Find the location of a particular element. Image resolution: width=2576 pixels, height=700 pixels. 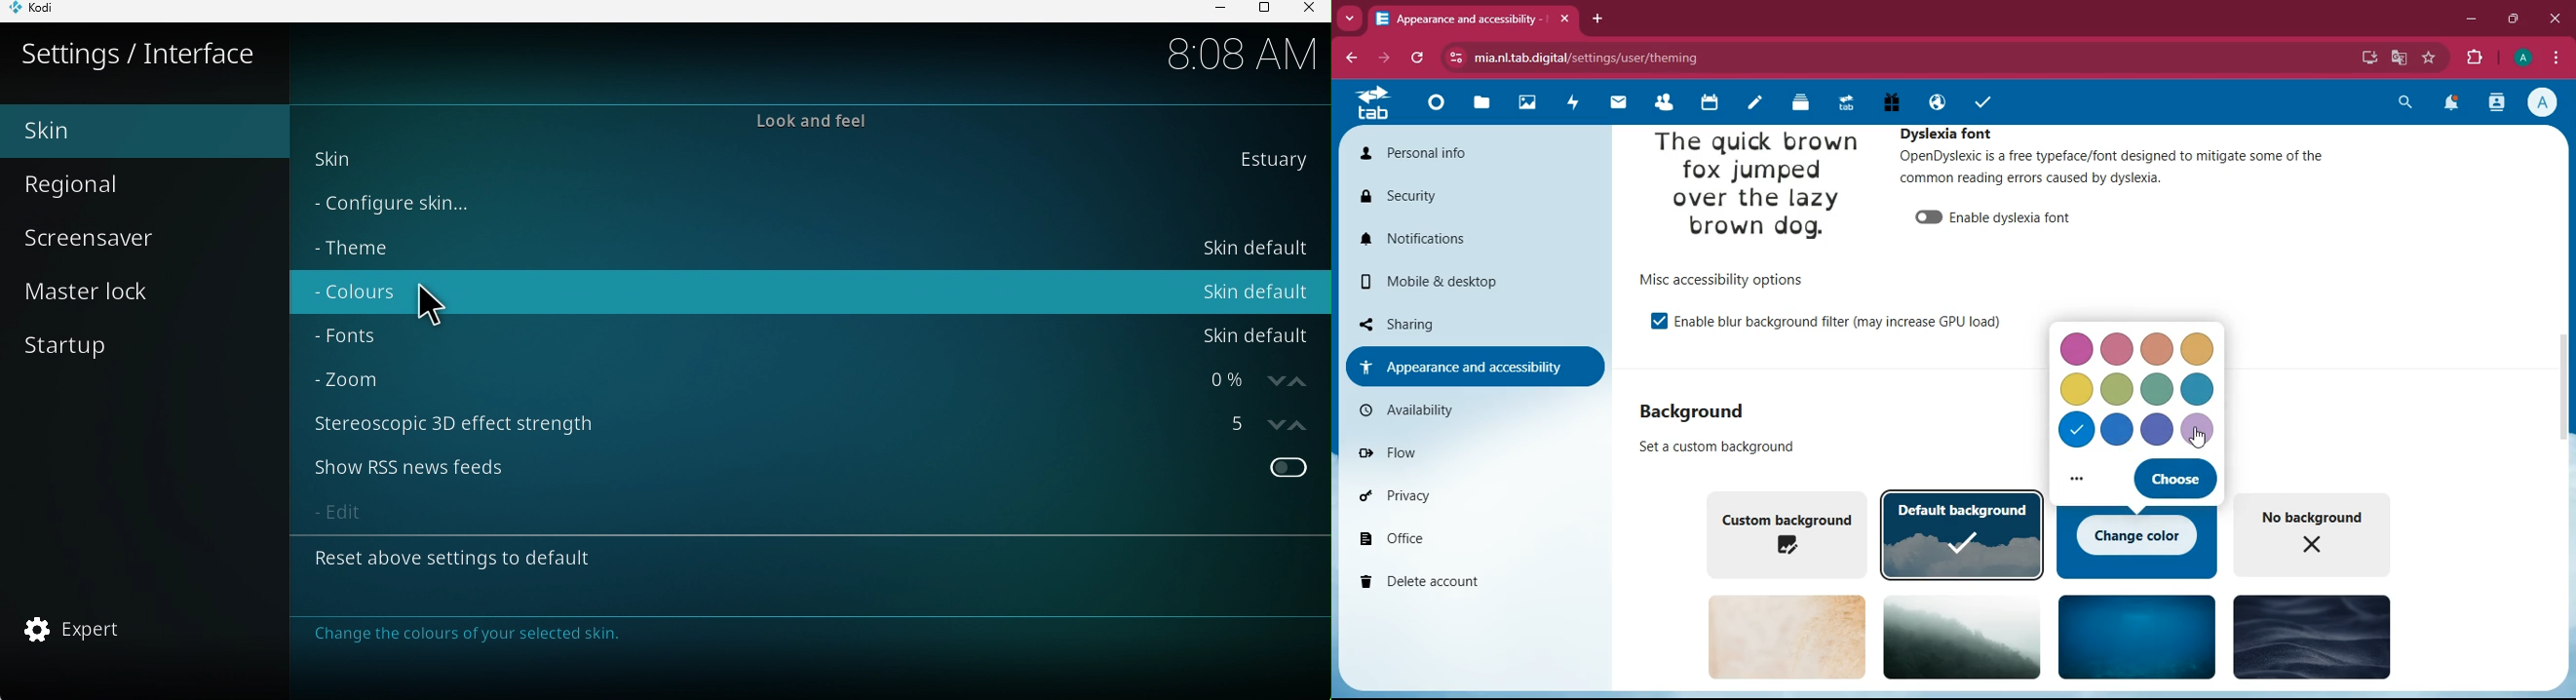

color is located at coordinates (2118, 388).